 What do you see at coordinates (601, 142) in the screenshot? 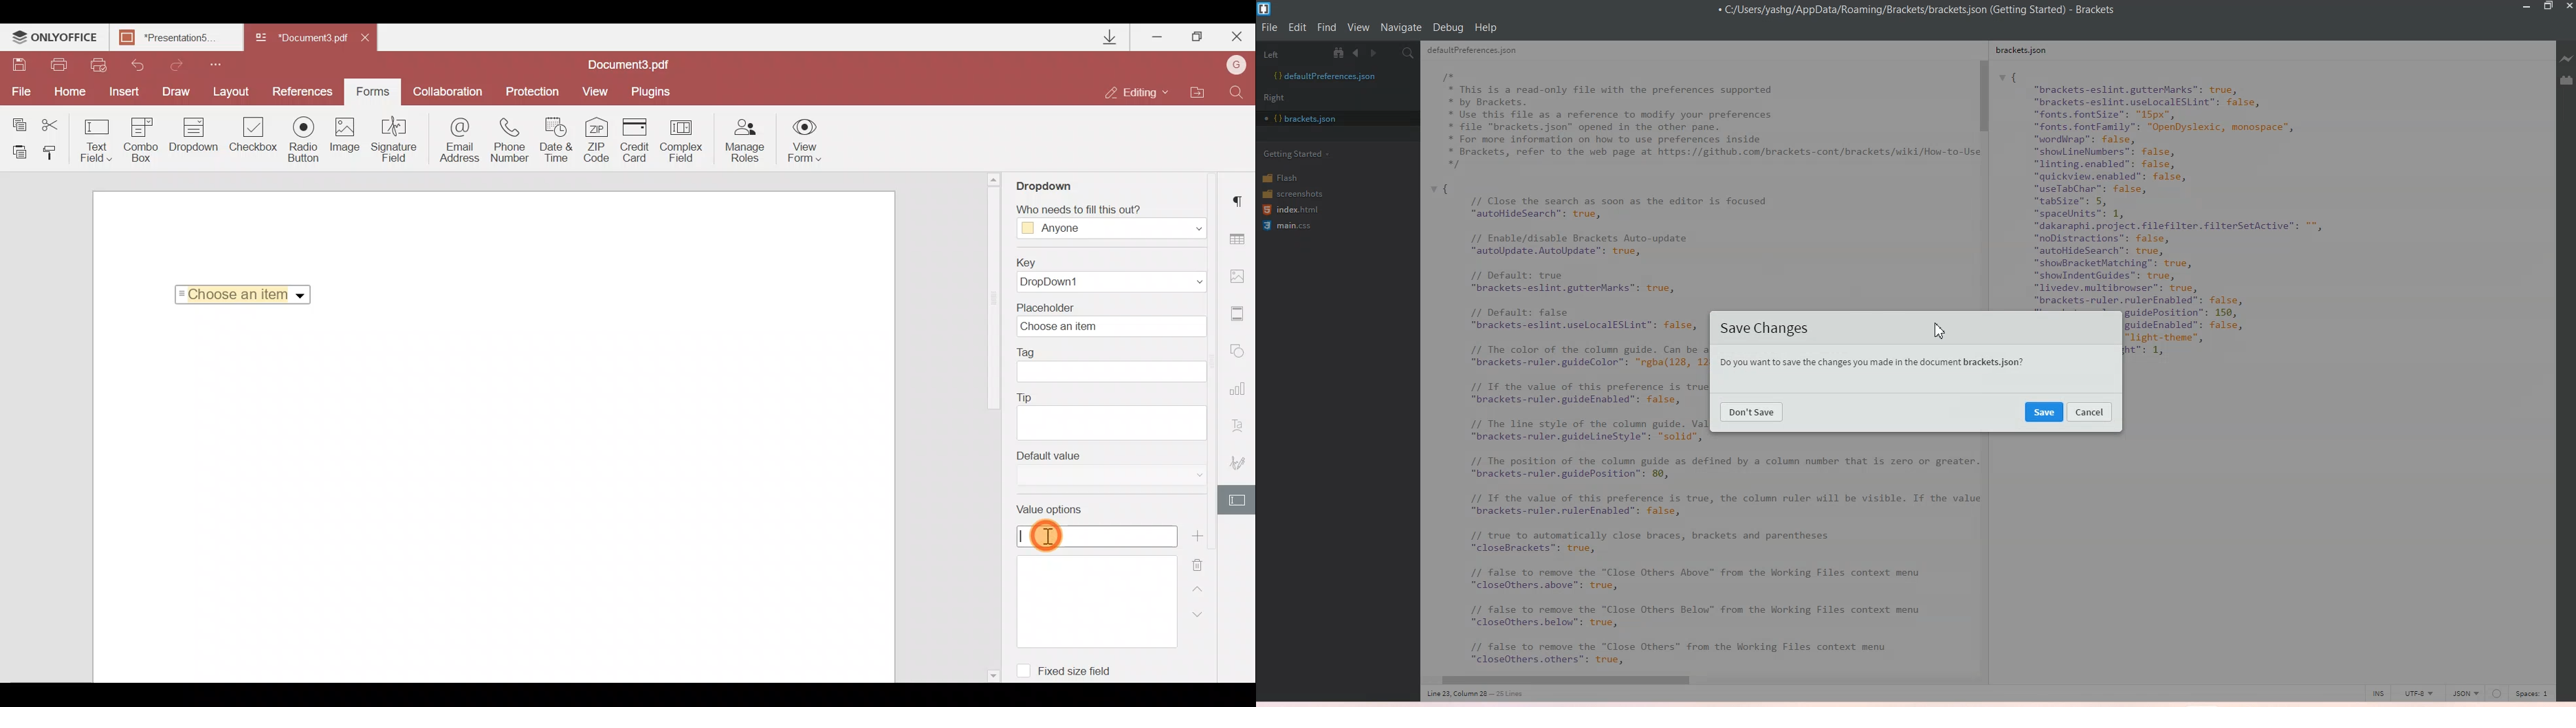
I see `ZIP code` at bounding box center [601, 142].